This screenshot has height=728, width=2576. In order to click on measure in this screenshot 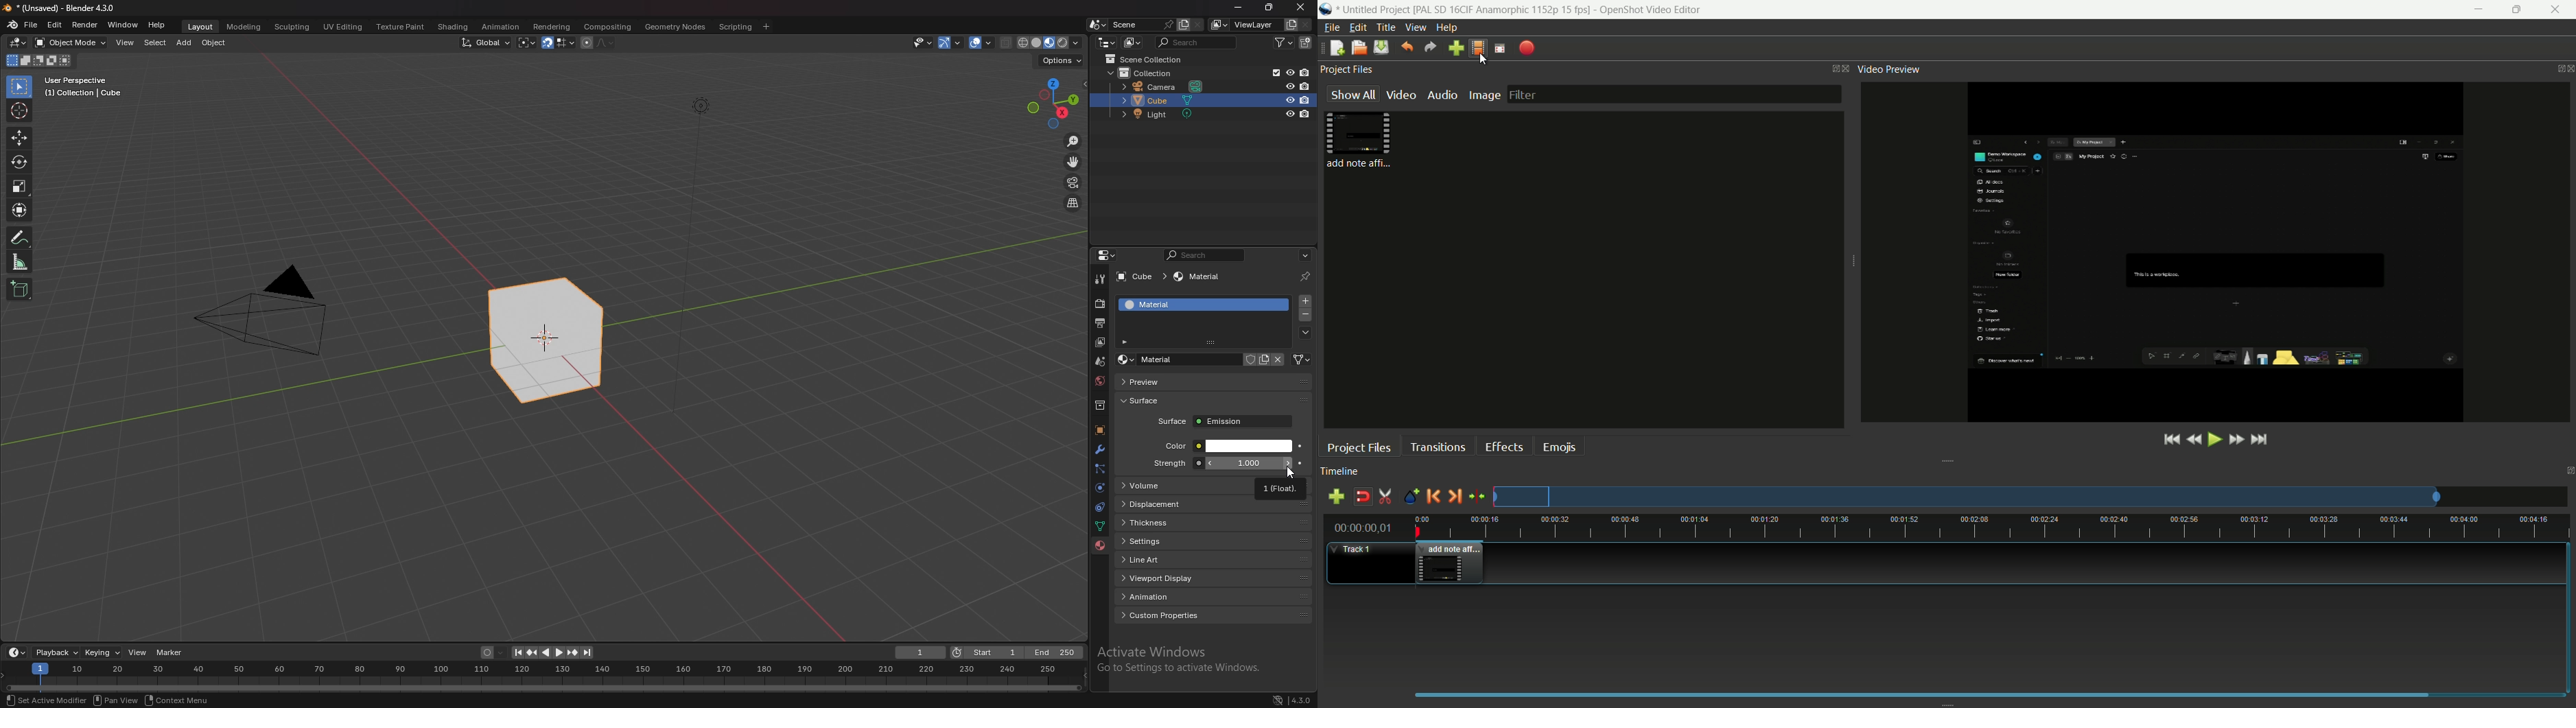, I will do `click(20, 261)`.